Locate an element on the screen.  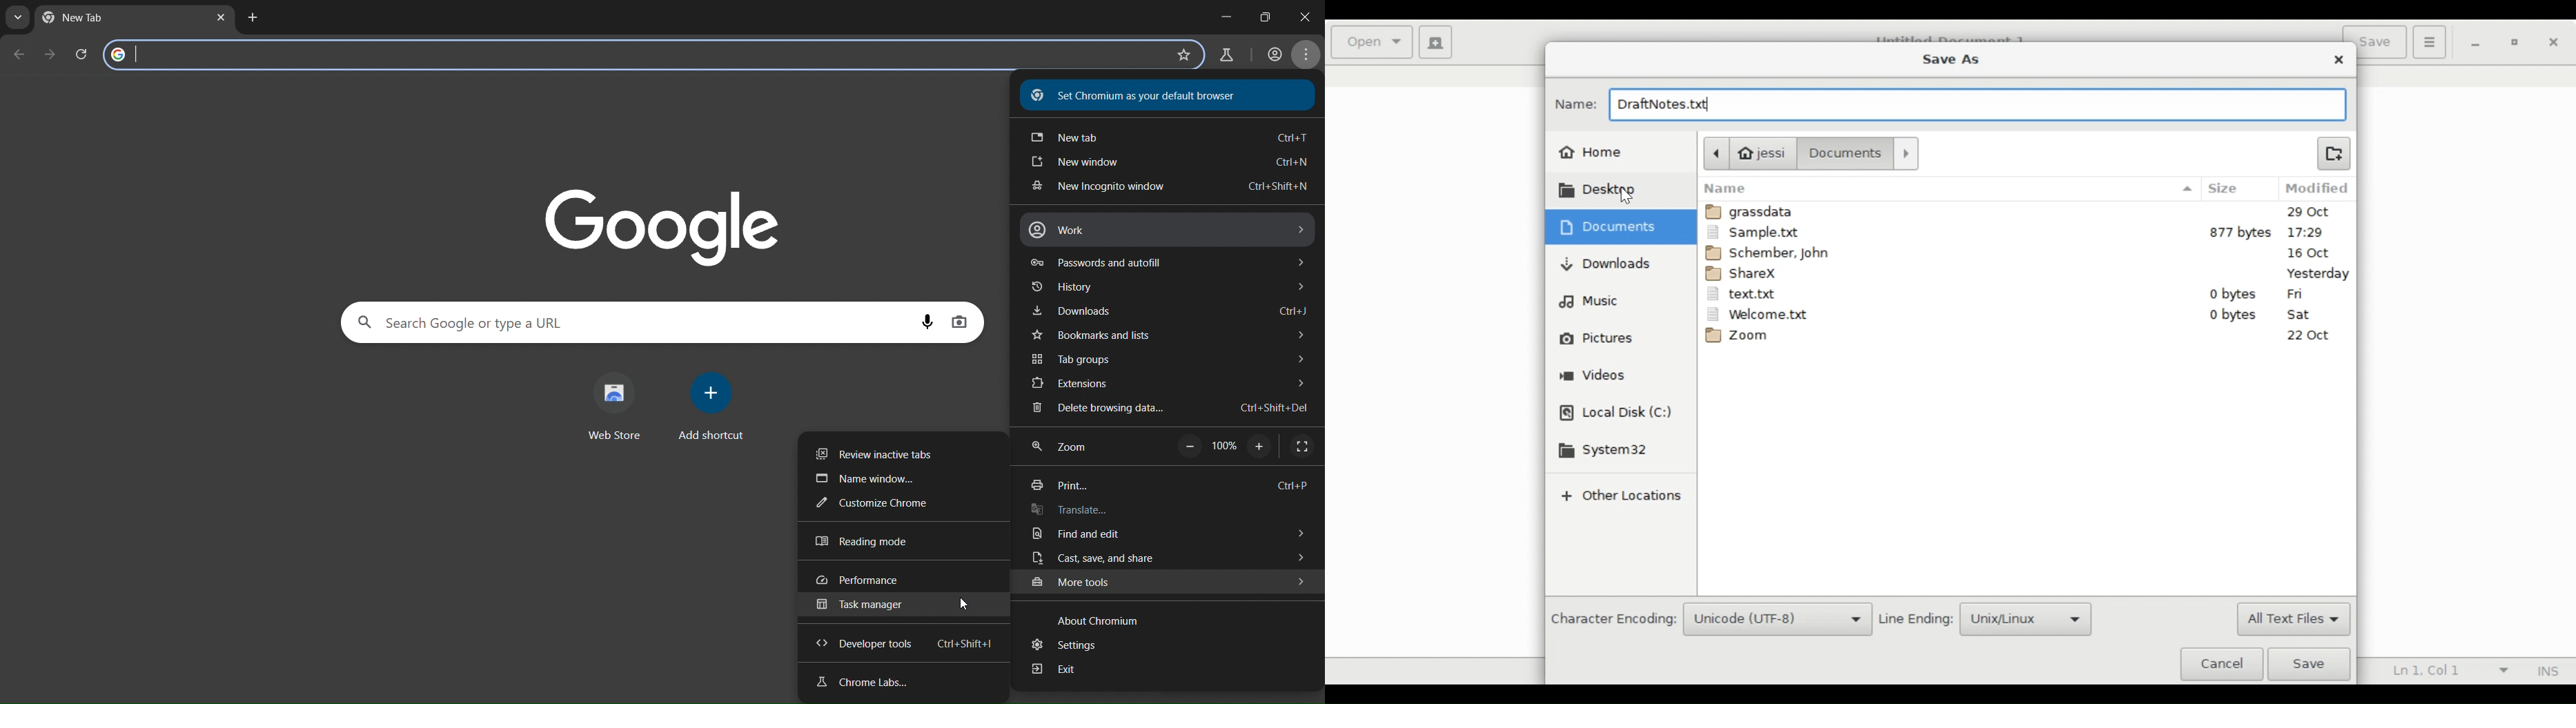
chrome labs is located at coordinates (861, 683).